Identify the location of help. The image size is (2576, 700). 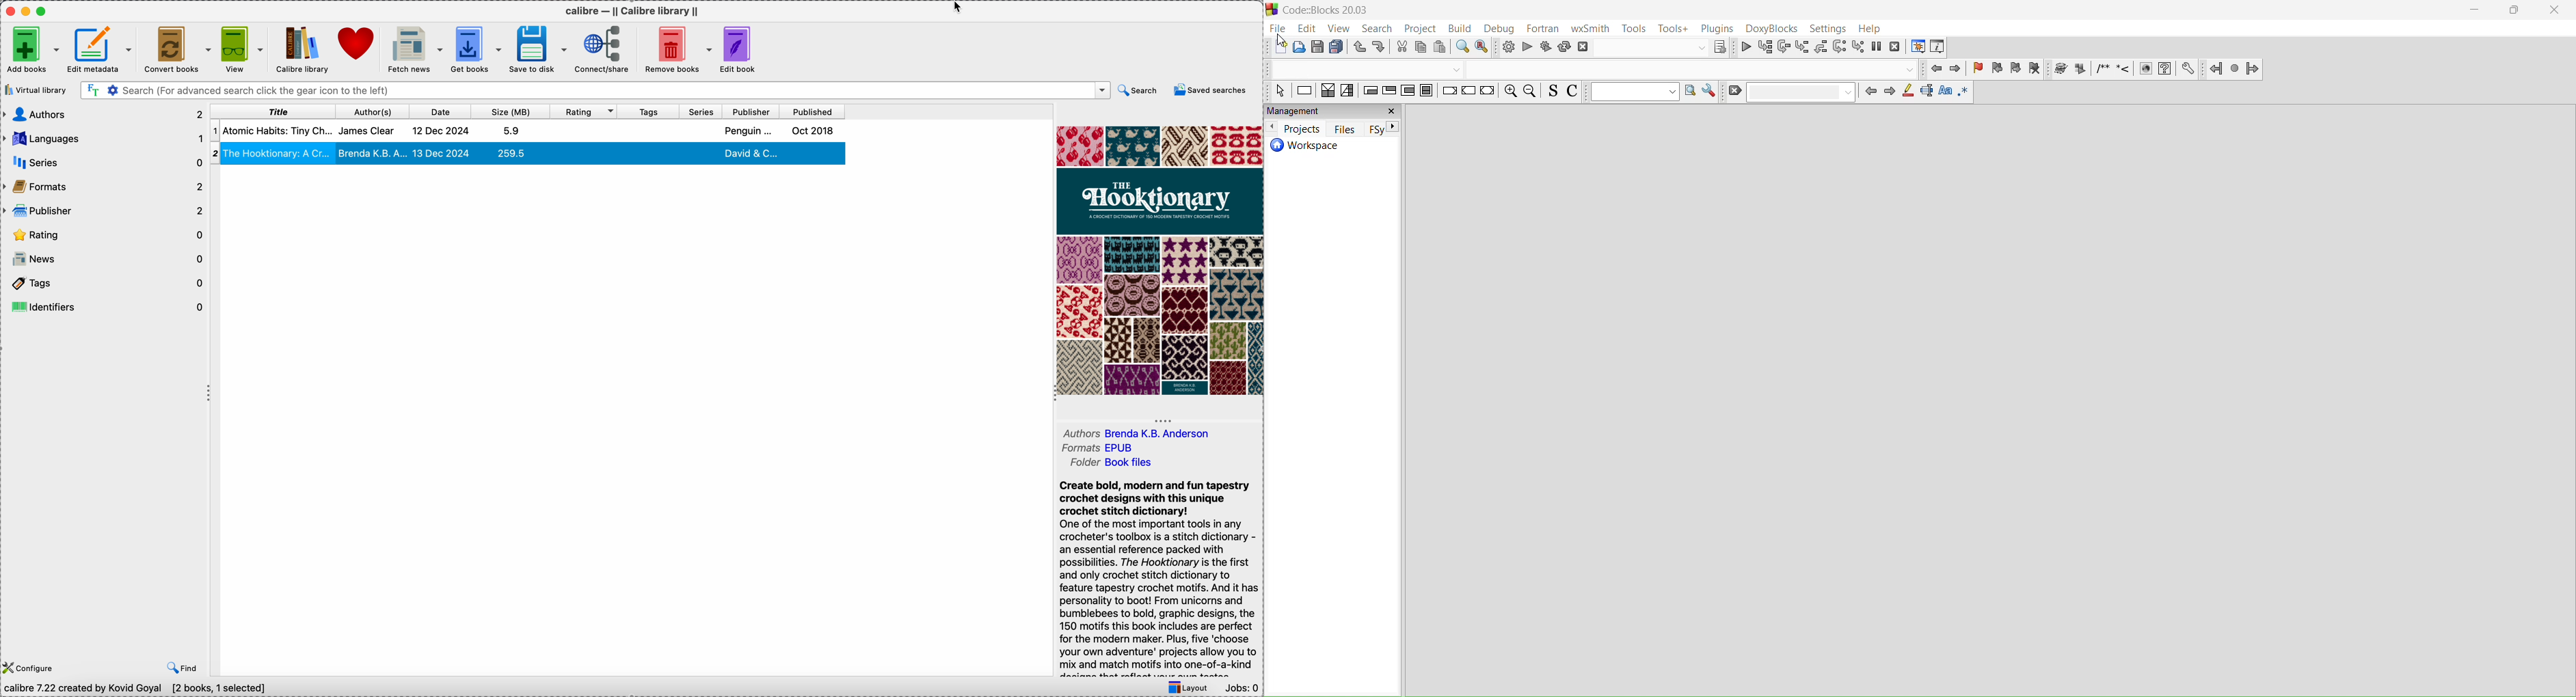
(1872, 29).